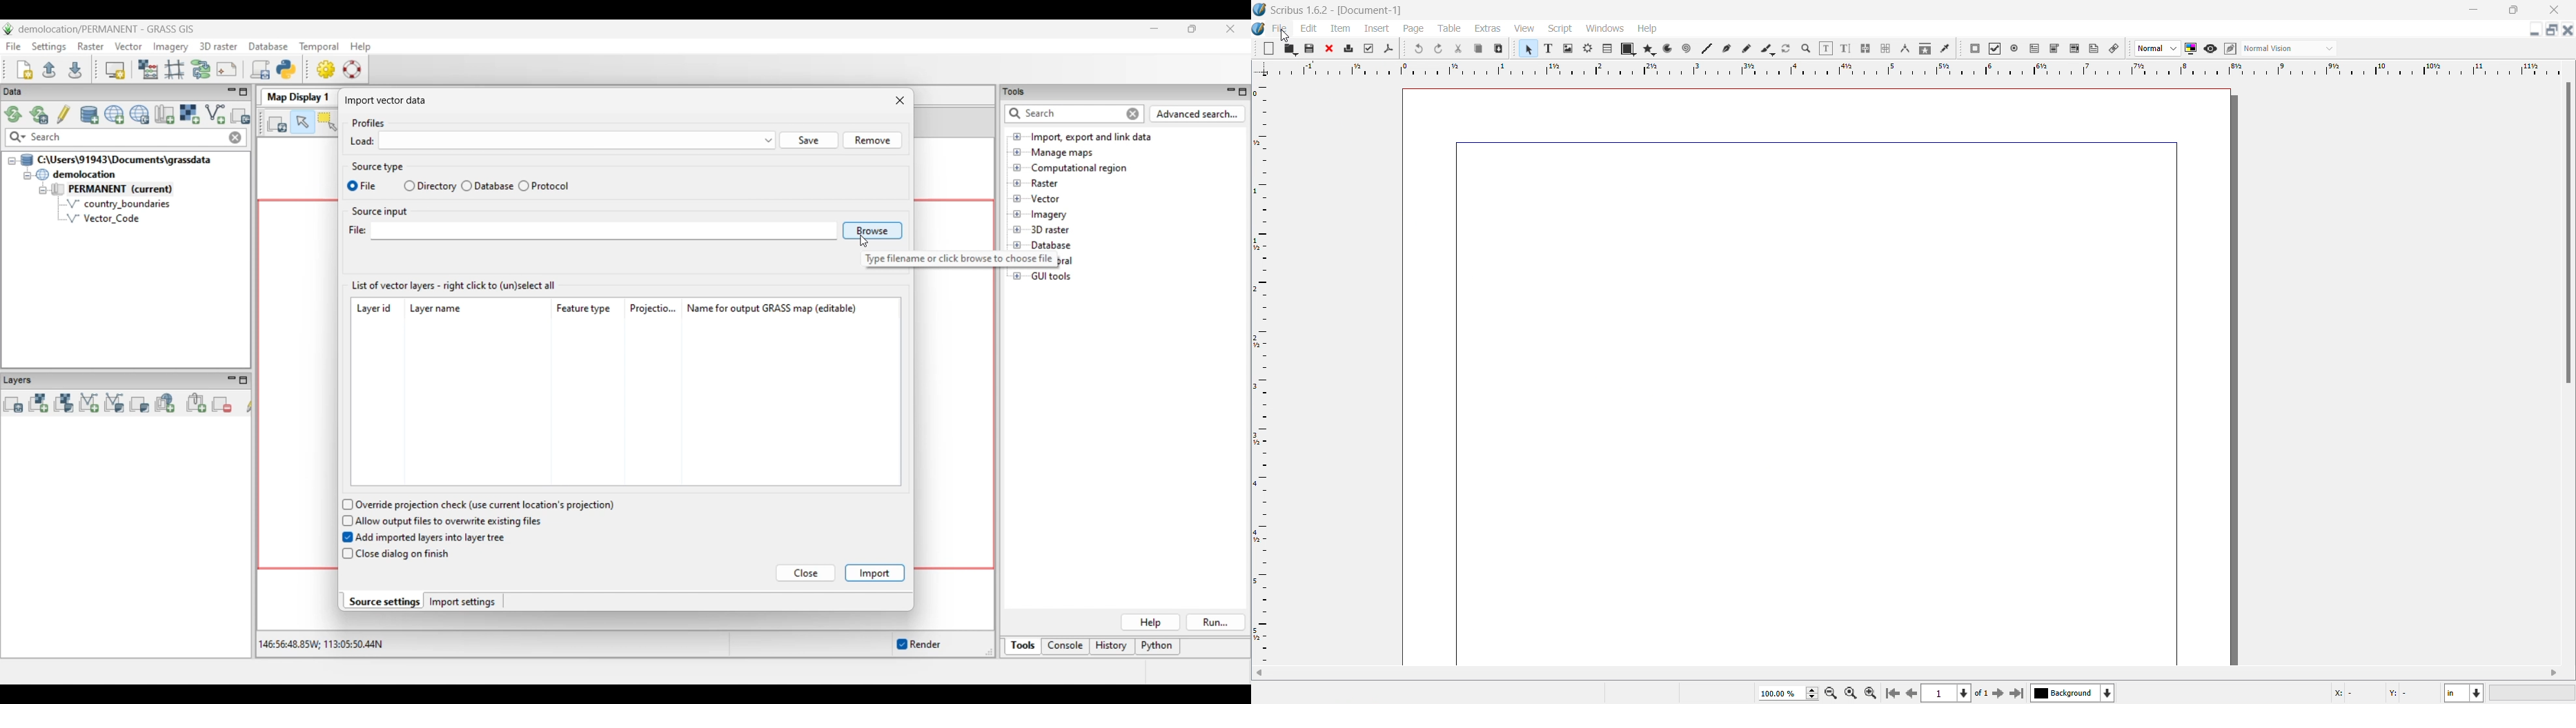  What do you see at coordinates (2555, 8) in the screenshot?
I see `close` at bounding box center [2555, 8].